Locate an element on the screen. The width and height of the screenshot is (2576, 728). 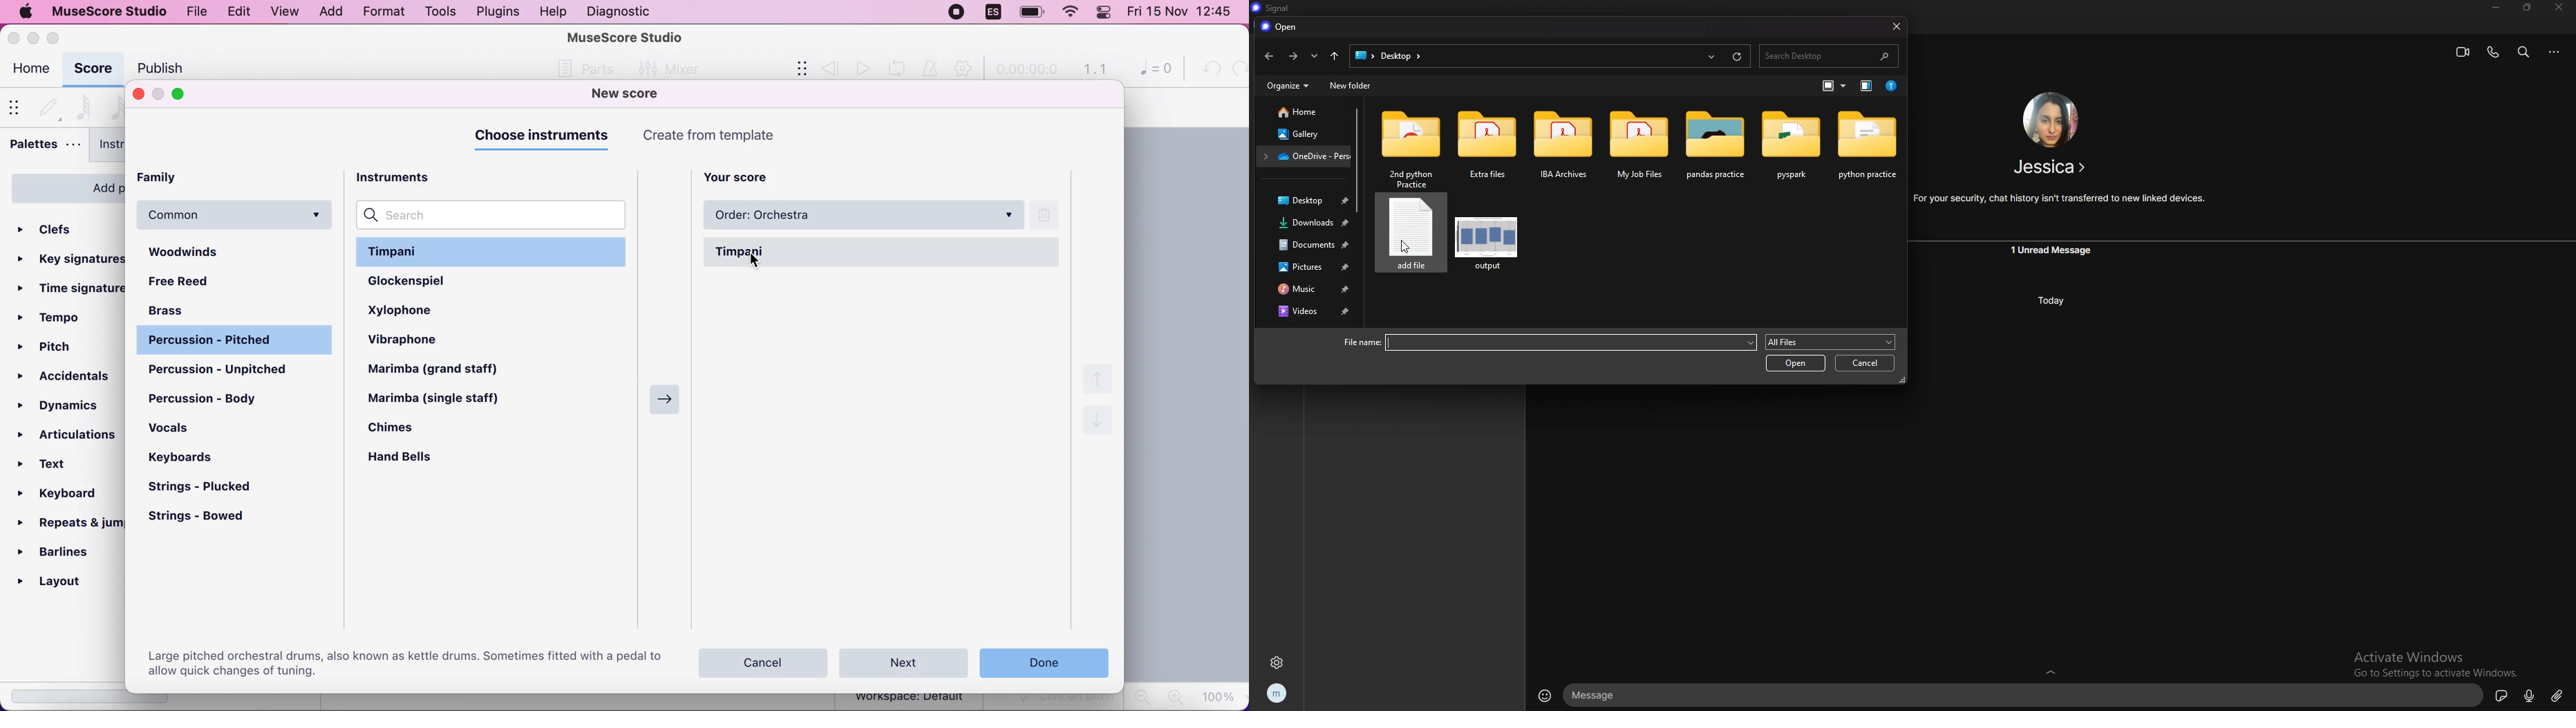
minimize is located at coordinates (33, 36).